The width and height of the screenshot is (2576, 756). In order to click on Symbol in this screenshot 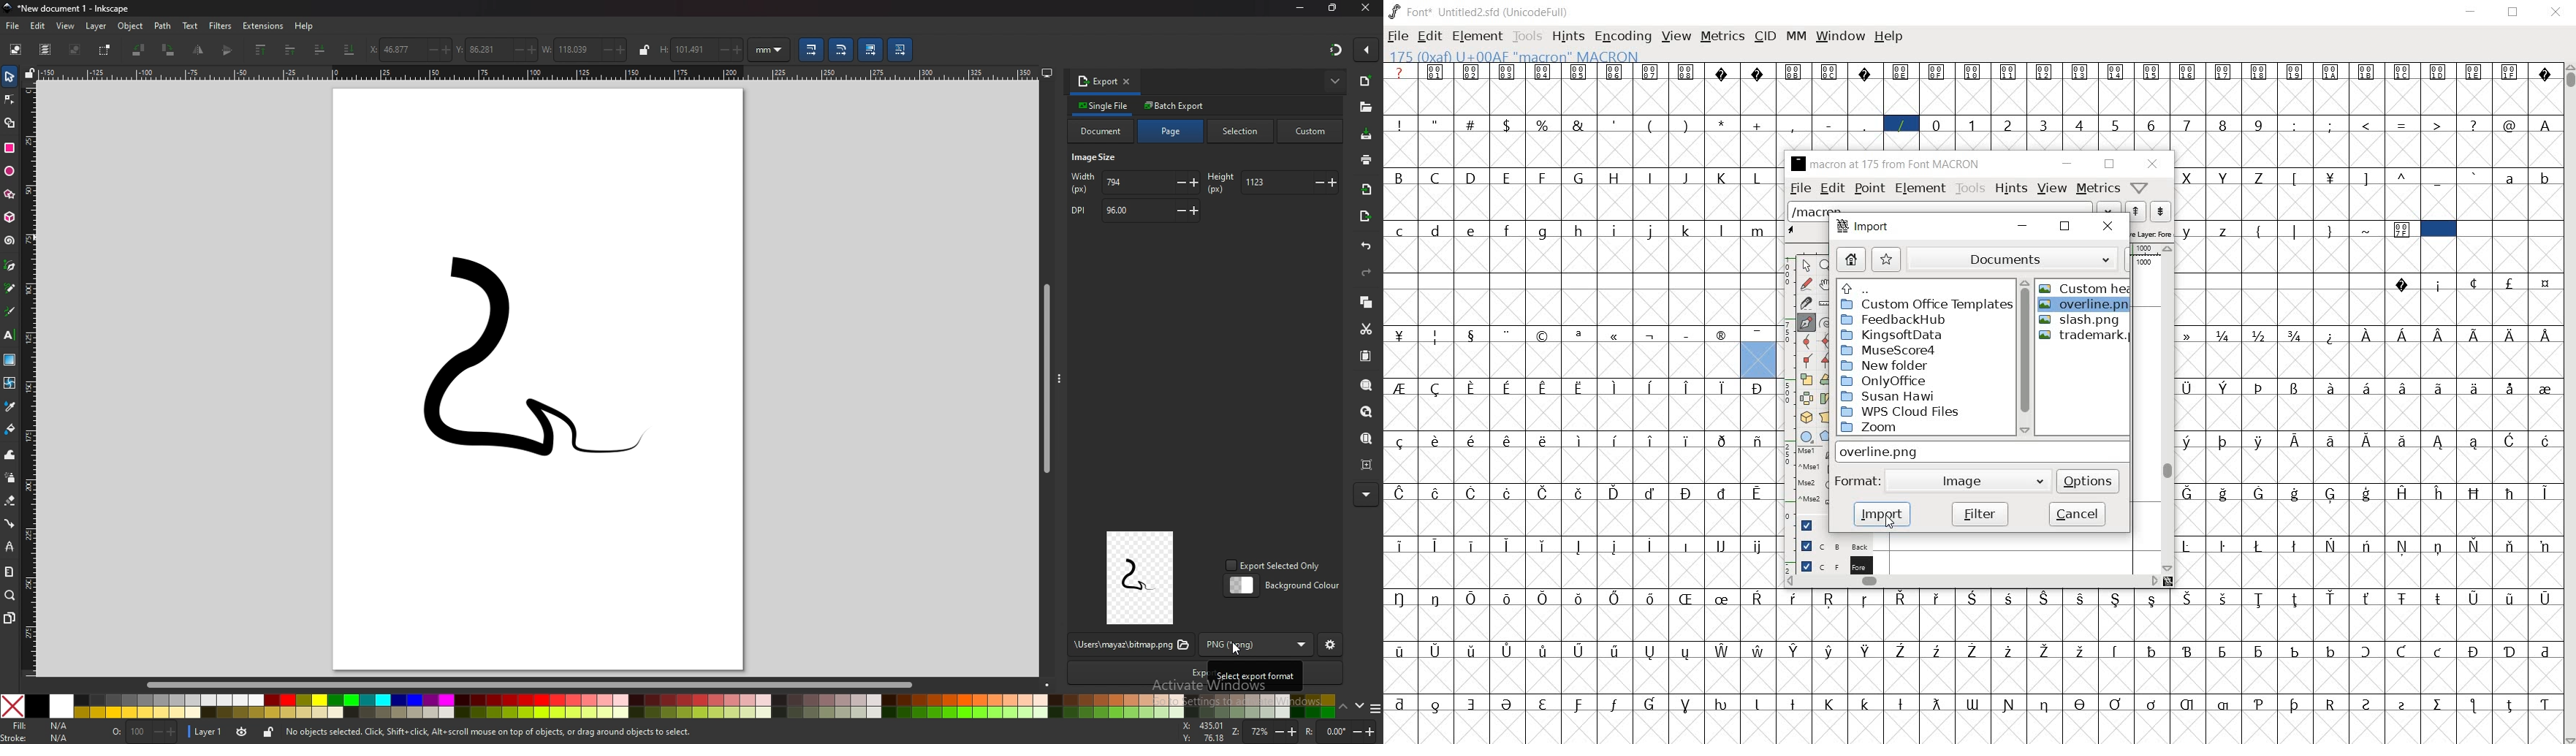, I will do `click(2010, 705)`.